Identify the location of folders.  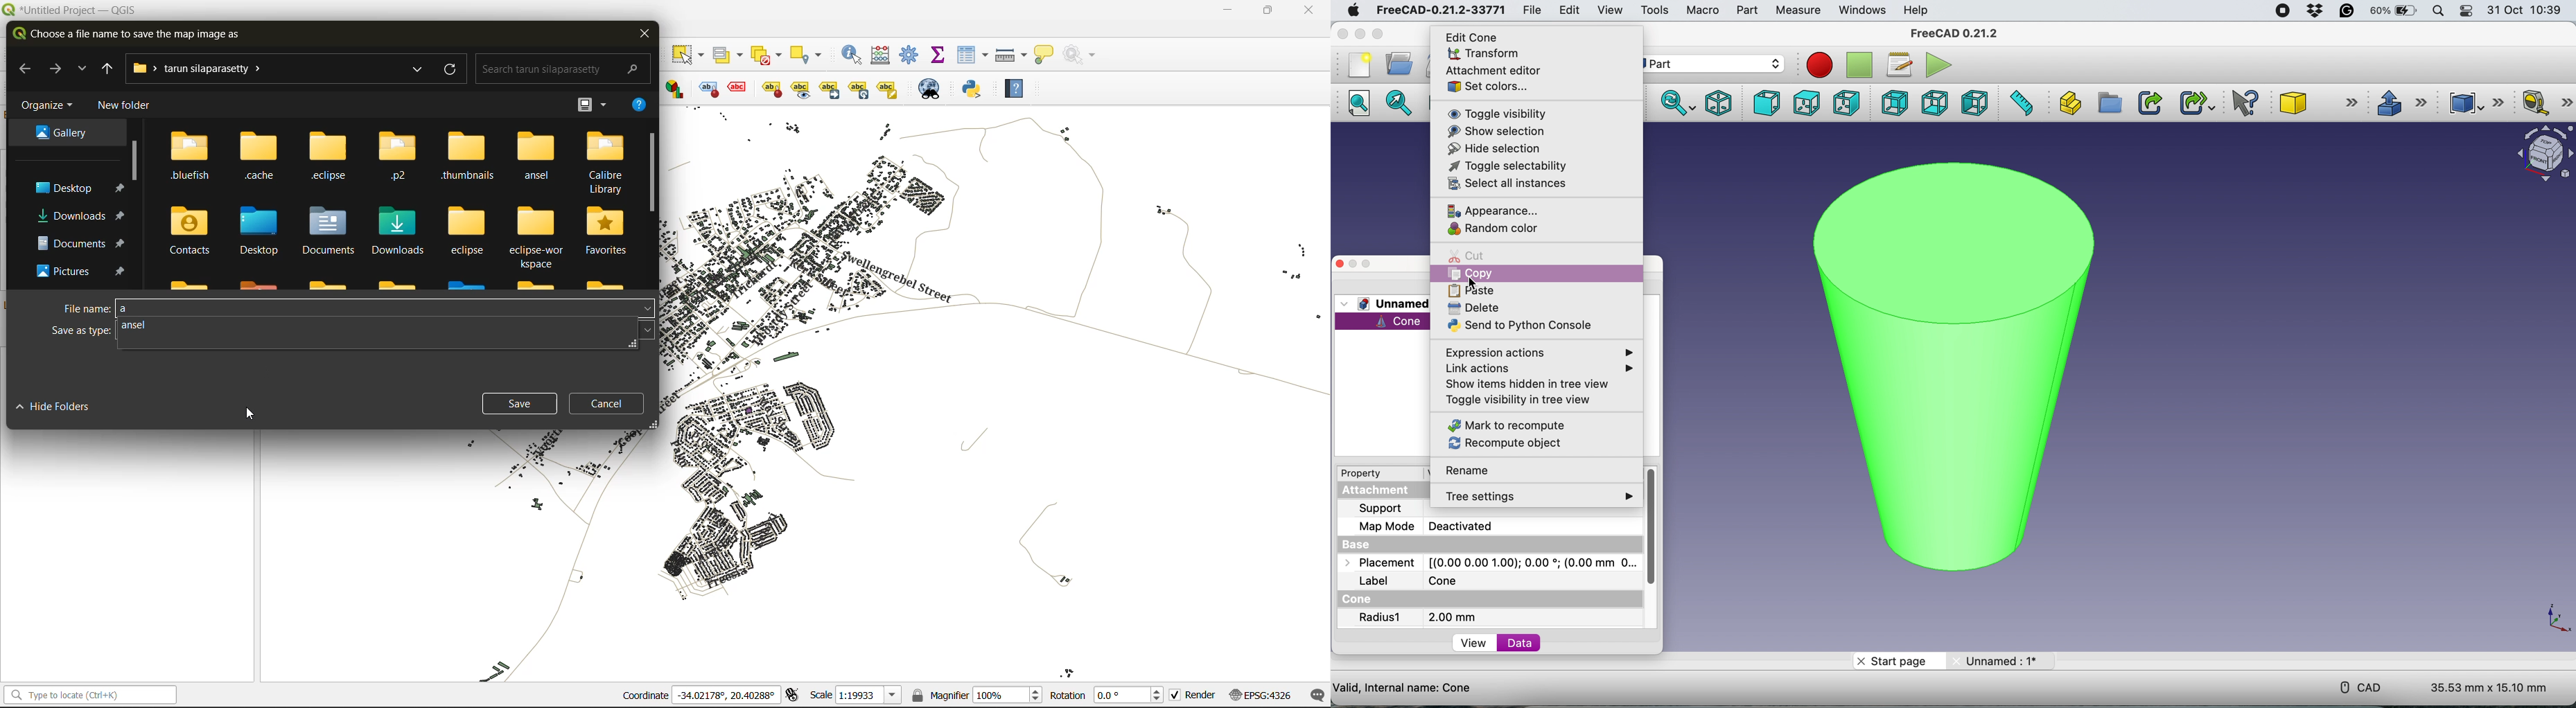
(67, 200).